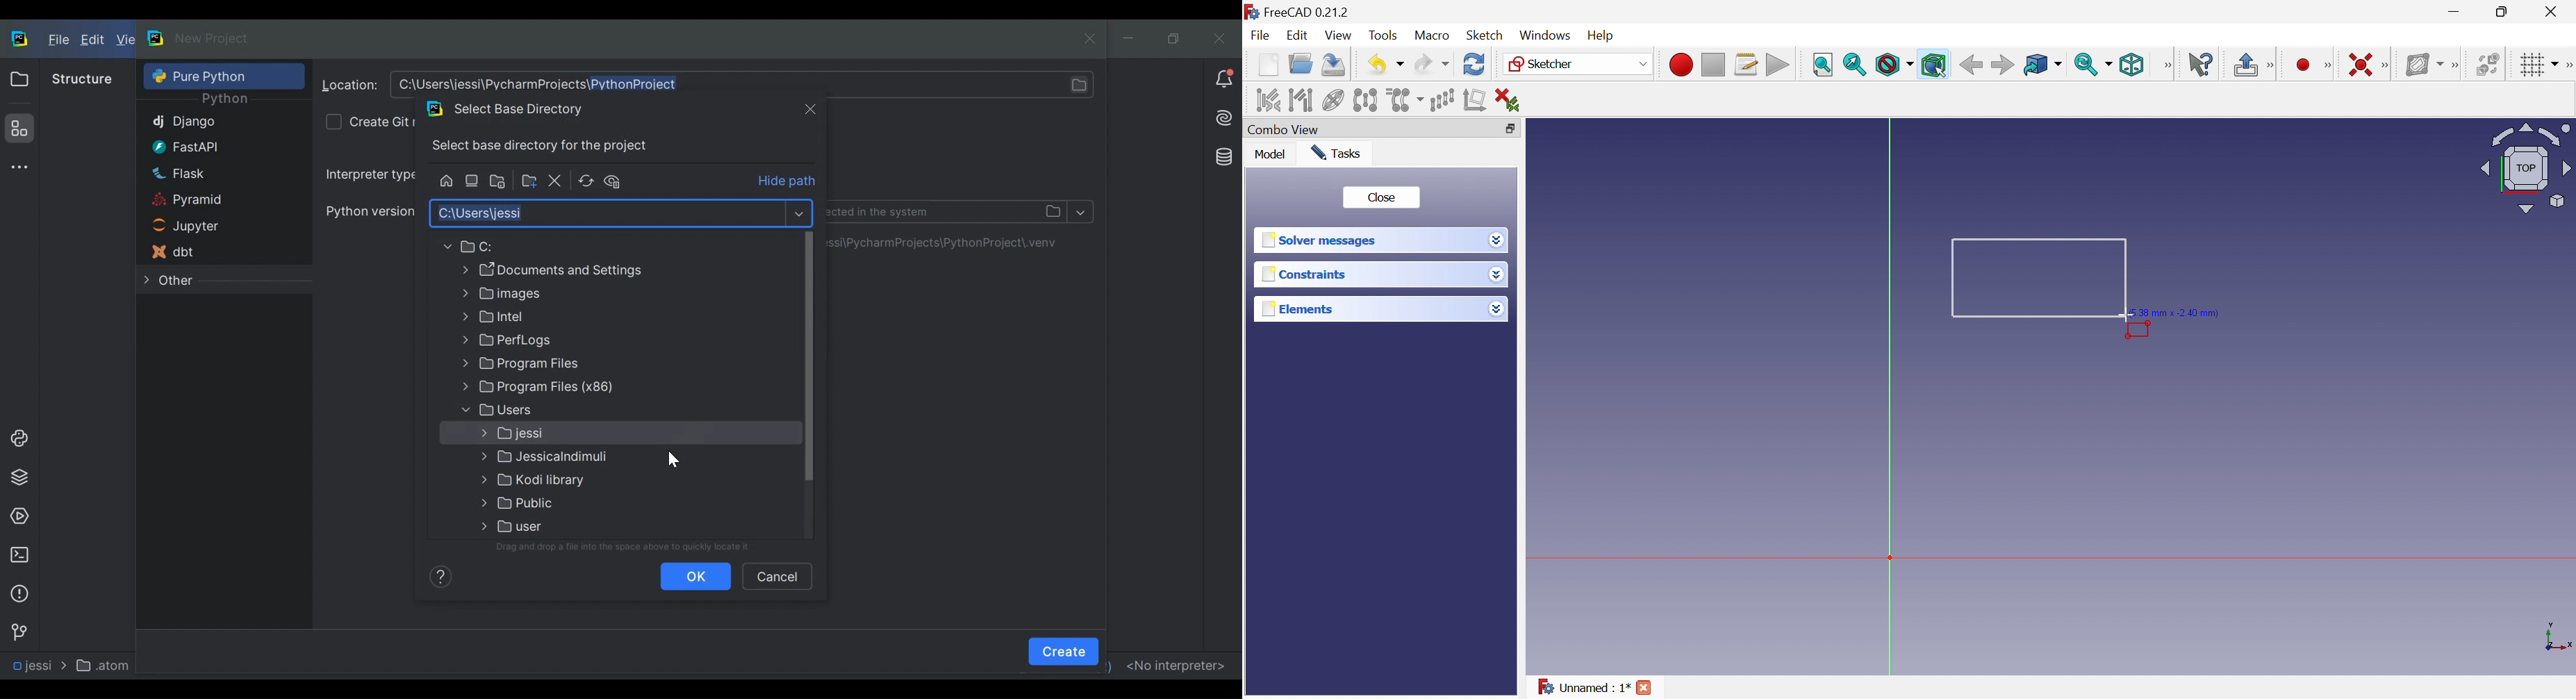 The width and height of the screenshot is (2576, 700). I want to click on Toggle grid, so click(2538, 64).